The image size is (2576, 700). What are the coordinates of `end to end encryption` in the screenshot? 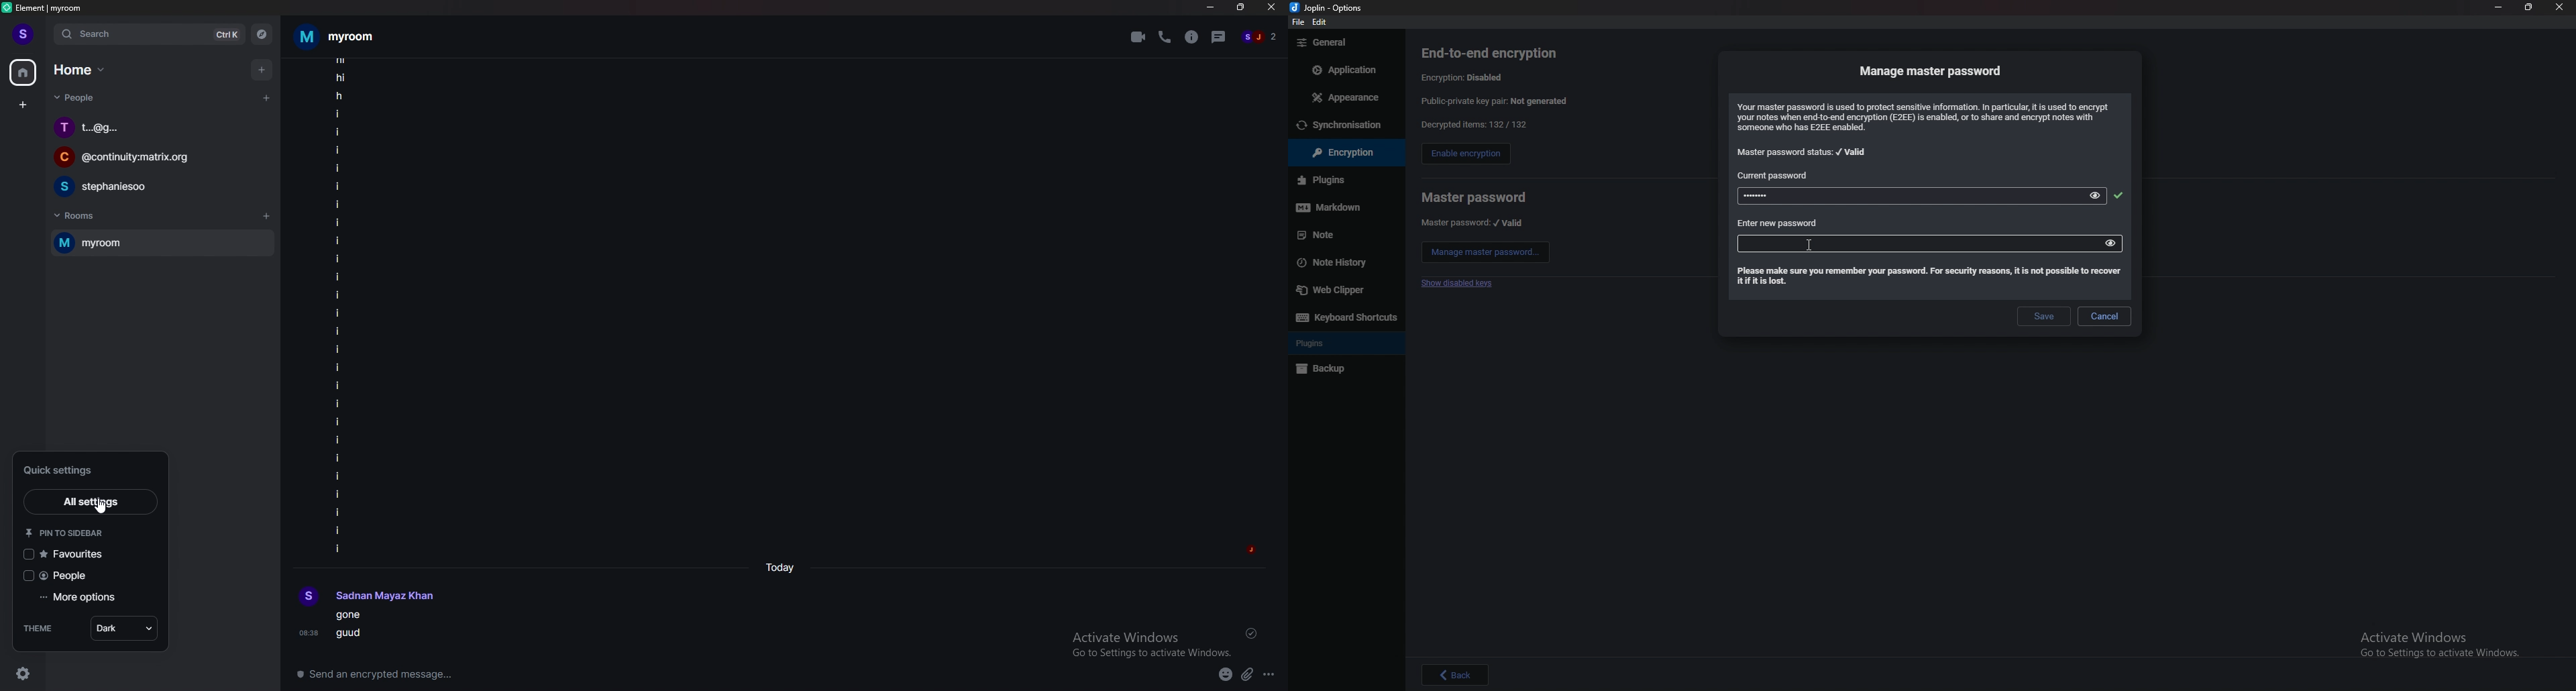 It's located at (1499, 53).